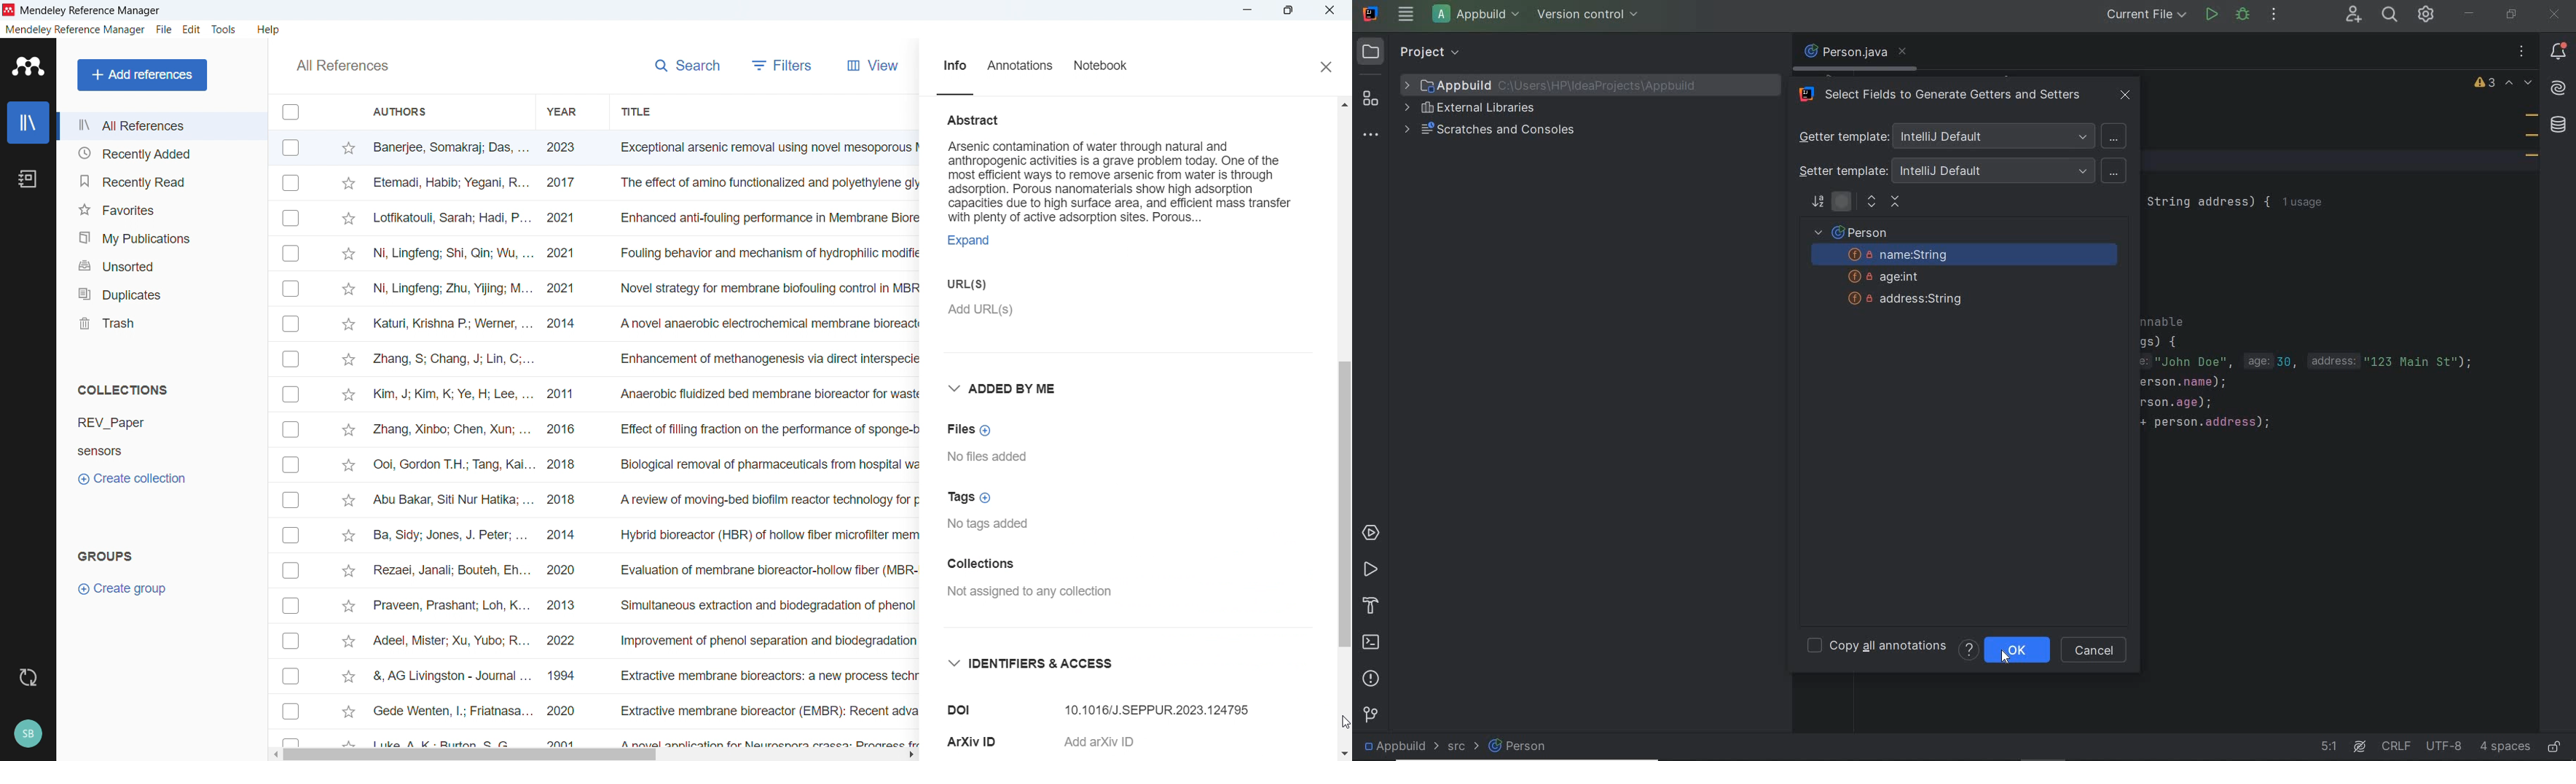 The image size is (2576, 784). Describe the element at coordinates (564, 287) in the screenshot. I see `2021` at that location.